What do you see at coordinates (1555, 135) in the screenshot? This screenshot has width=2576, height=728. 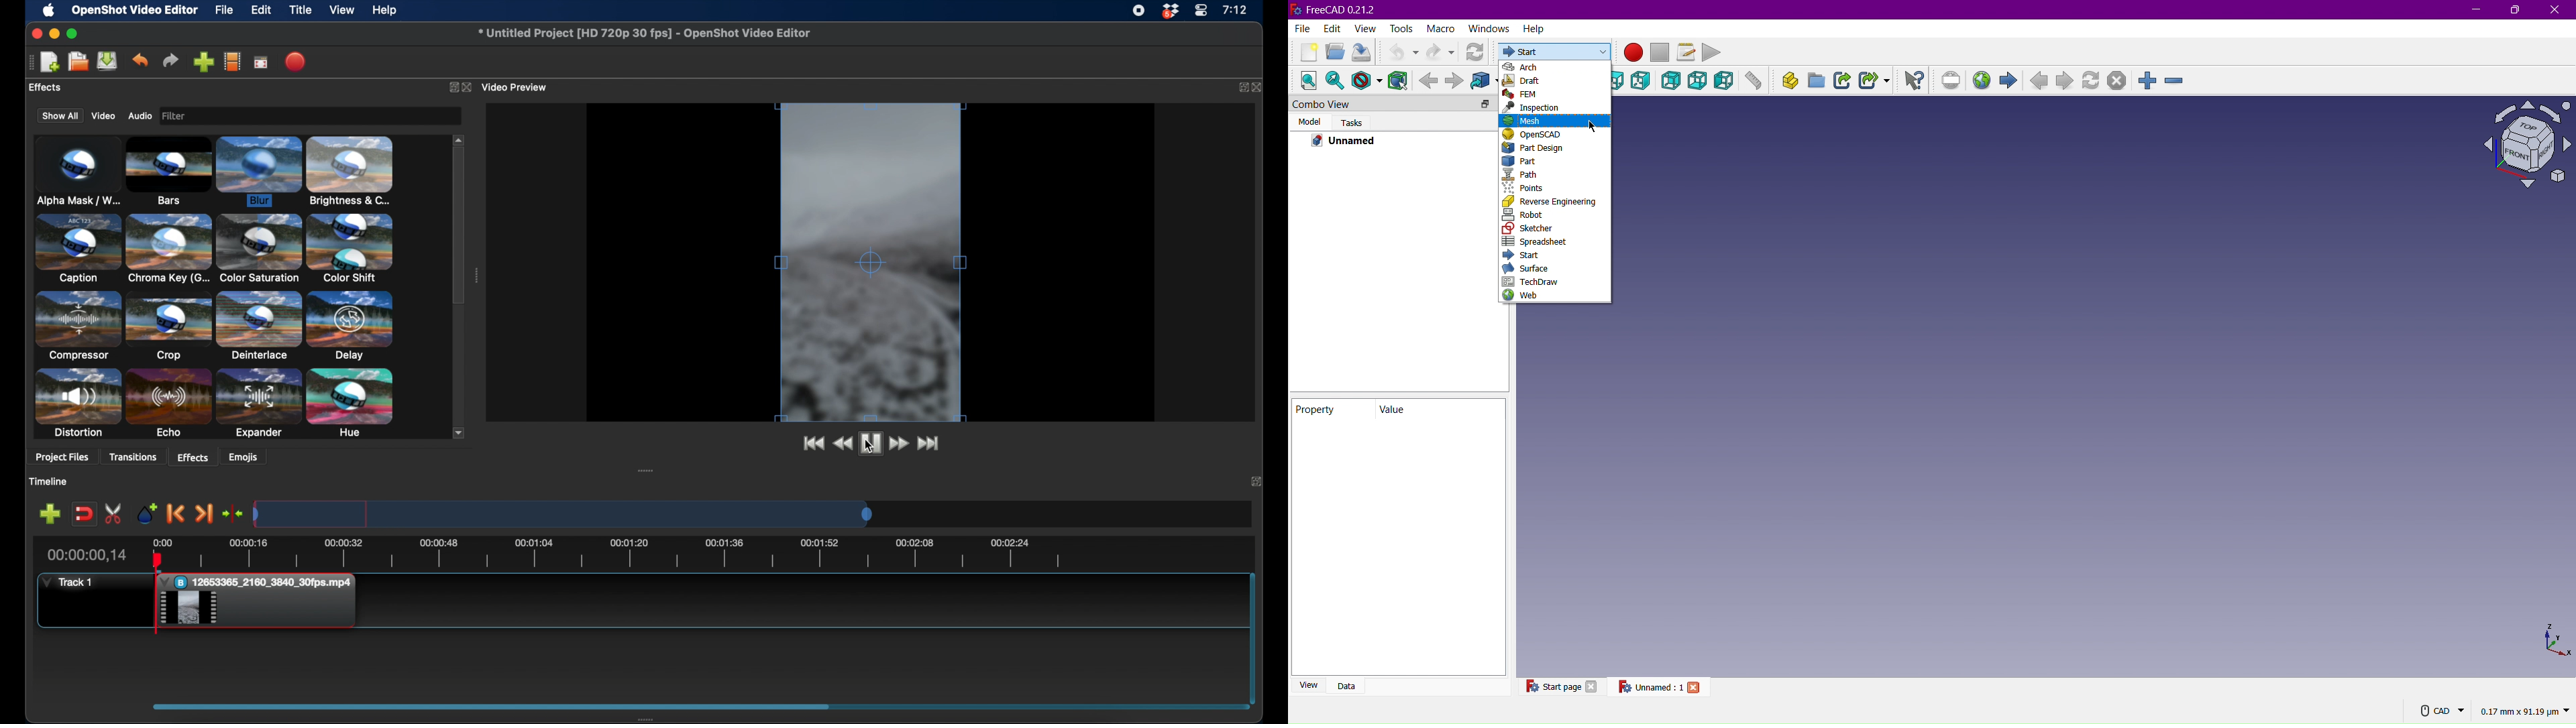 I see `OpenSCAD` at bounding box center [1555, 135].